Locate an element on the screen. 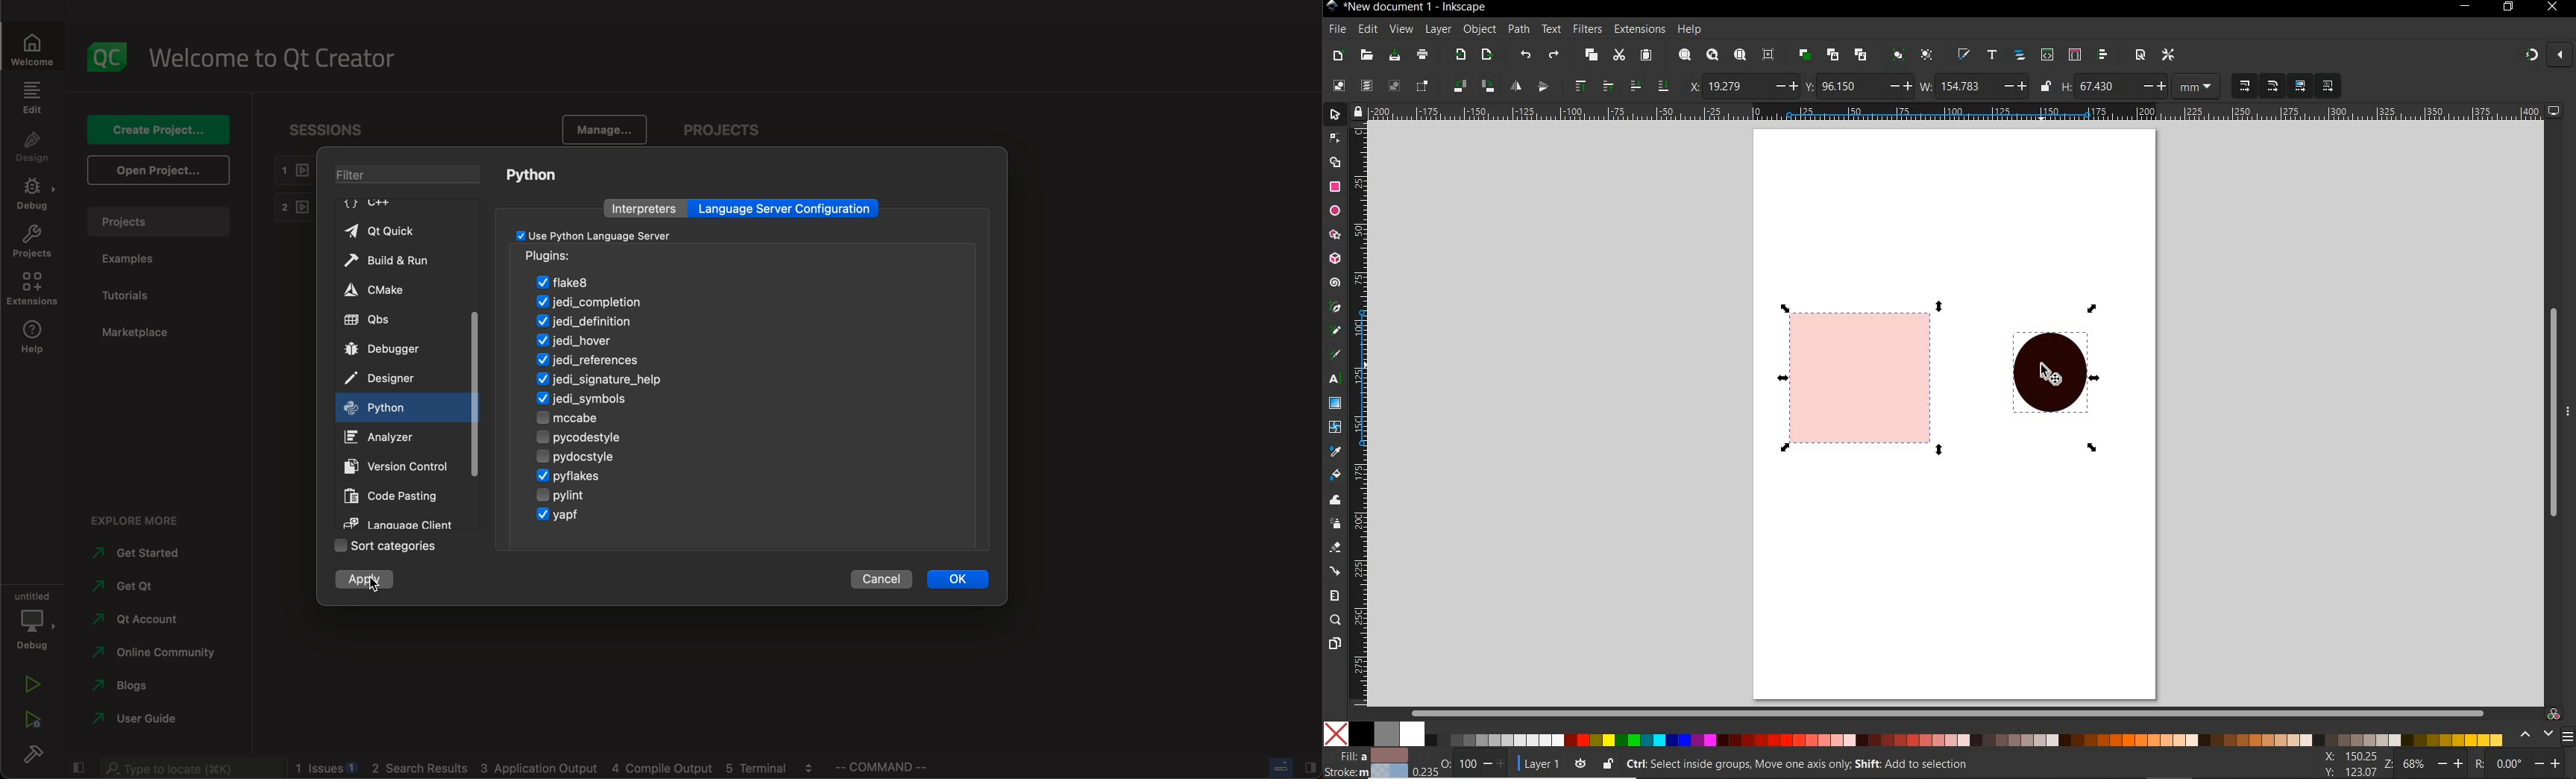 The image size is (2576, 784). debugger is located at coordinates (389, 349).